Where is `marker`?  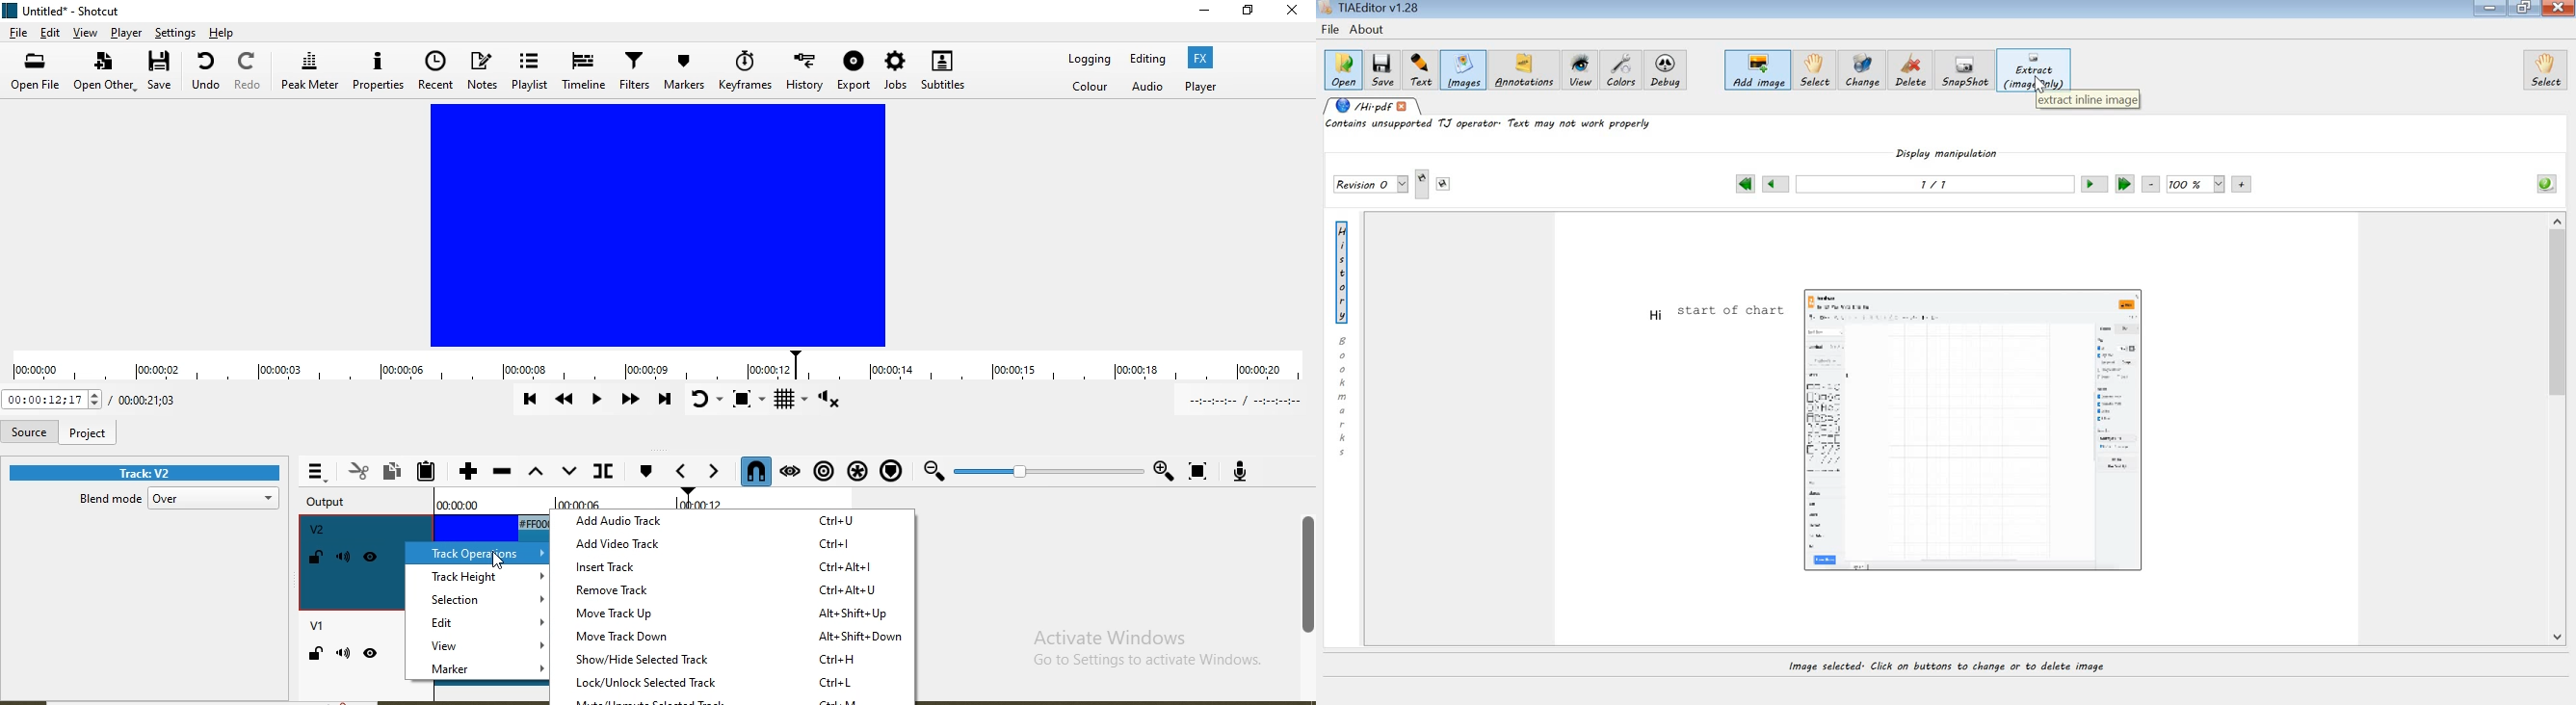 marker is located at coordinates (476, 671).